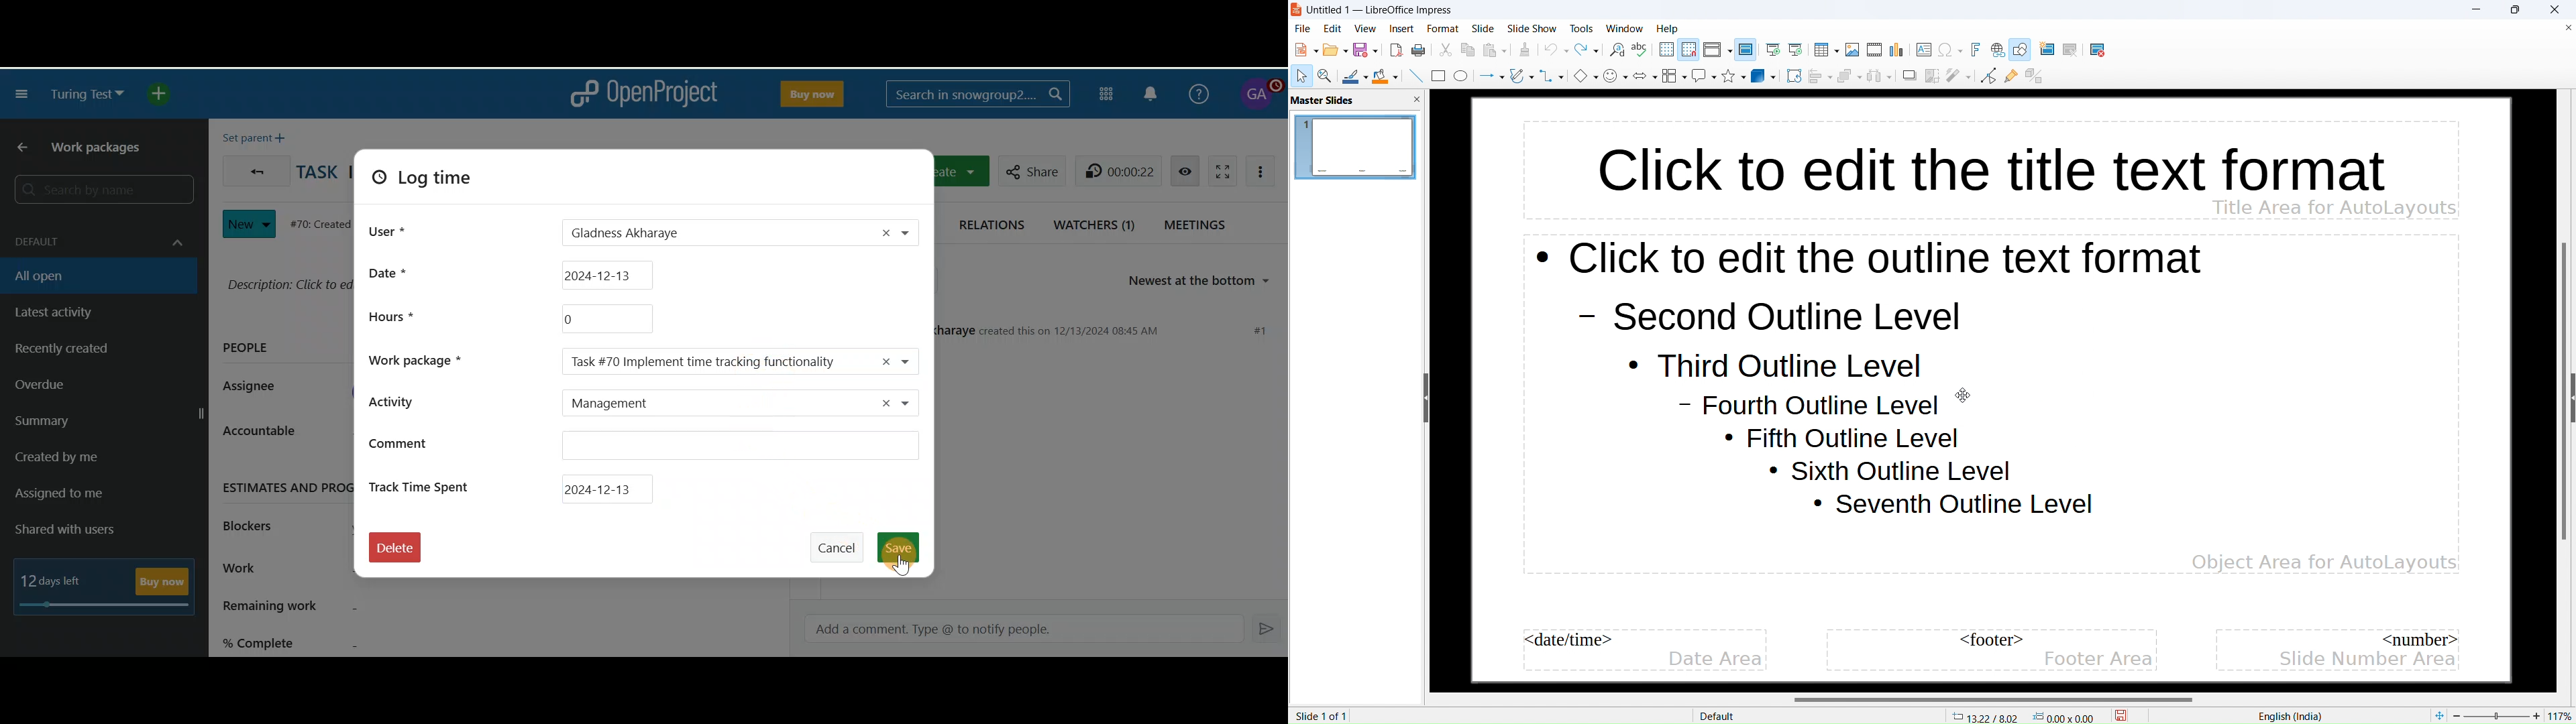 The width and height of the screenshot is (2576, 728). What do you see at coordinates (1556, 50) in the screenshot?
I see `undo` at bounding box center [1556, 50].